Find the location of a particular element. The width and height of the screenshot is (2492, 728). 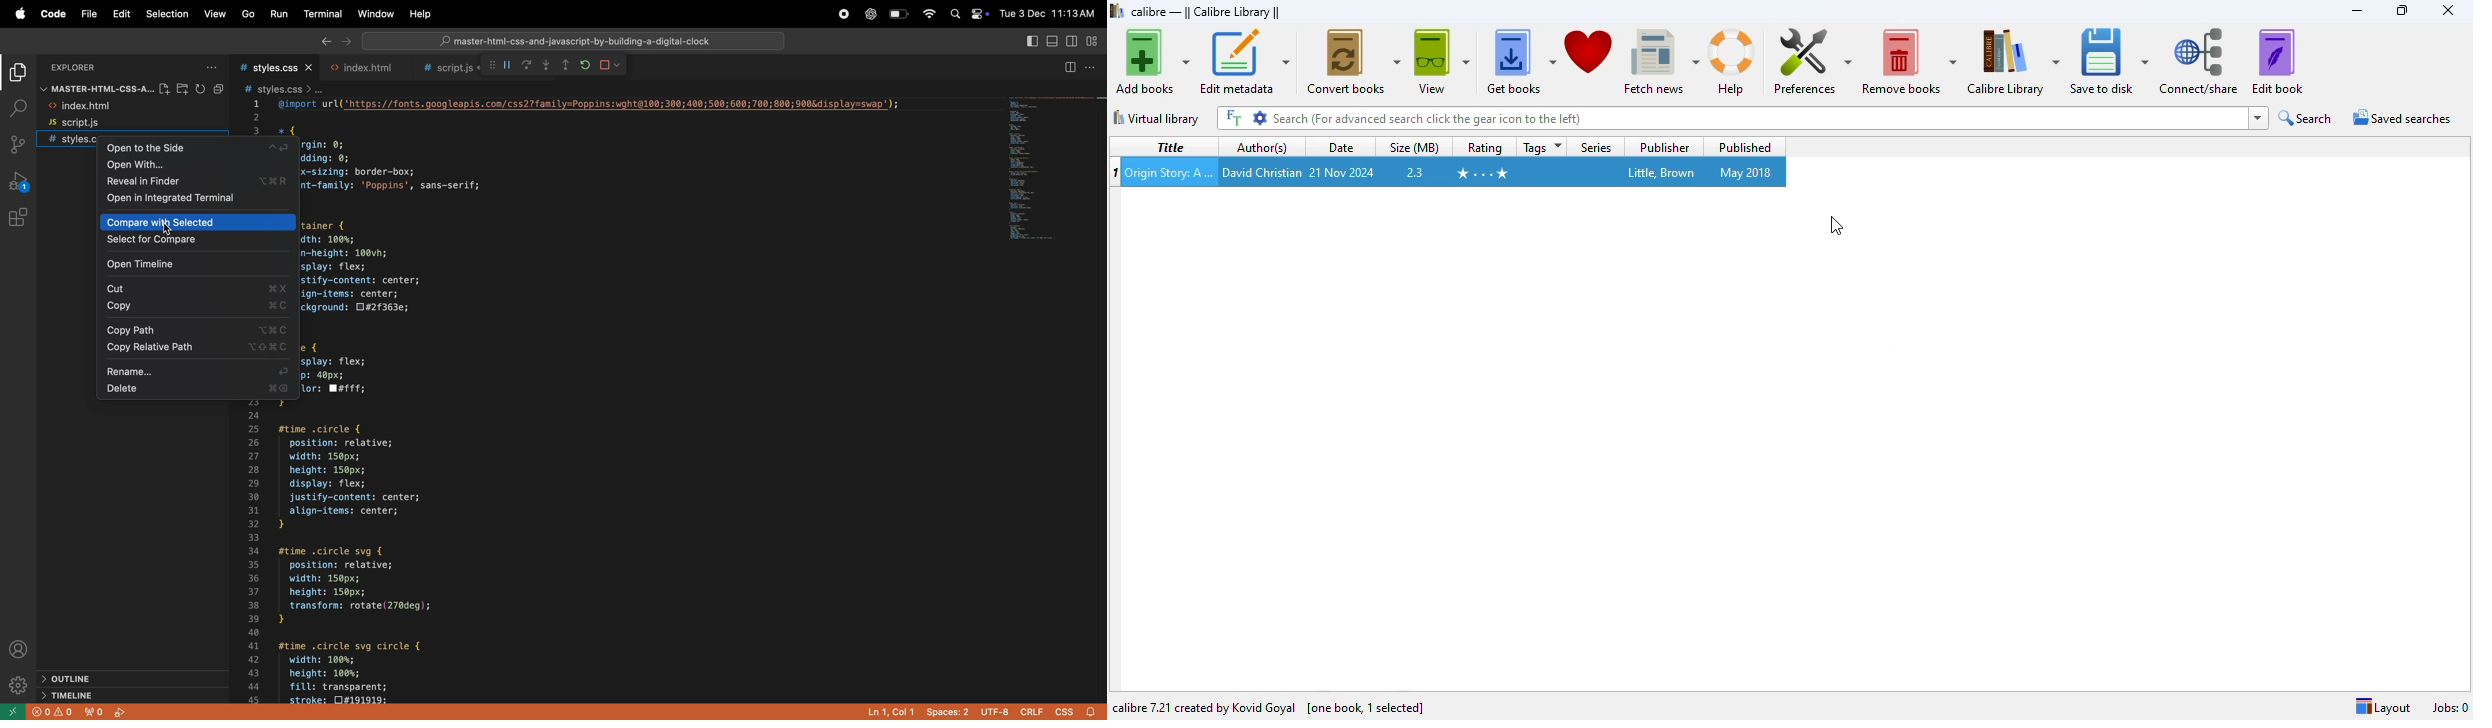

remove books is located at coordinates (1909, 61).